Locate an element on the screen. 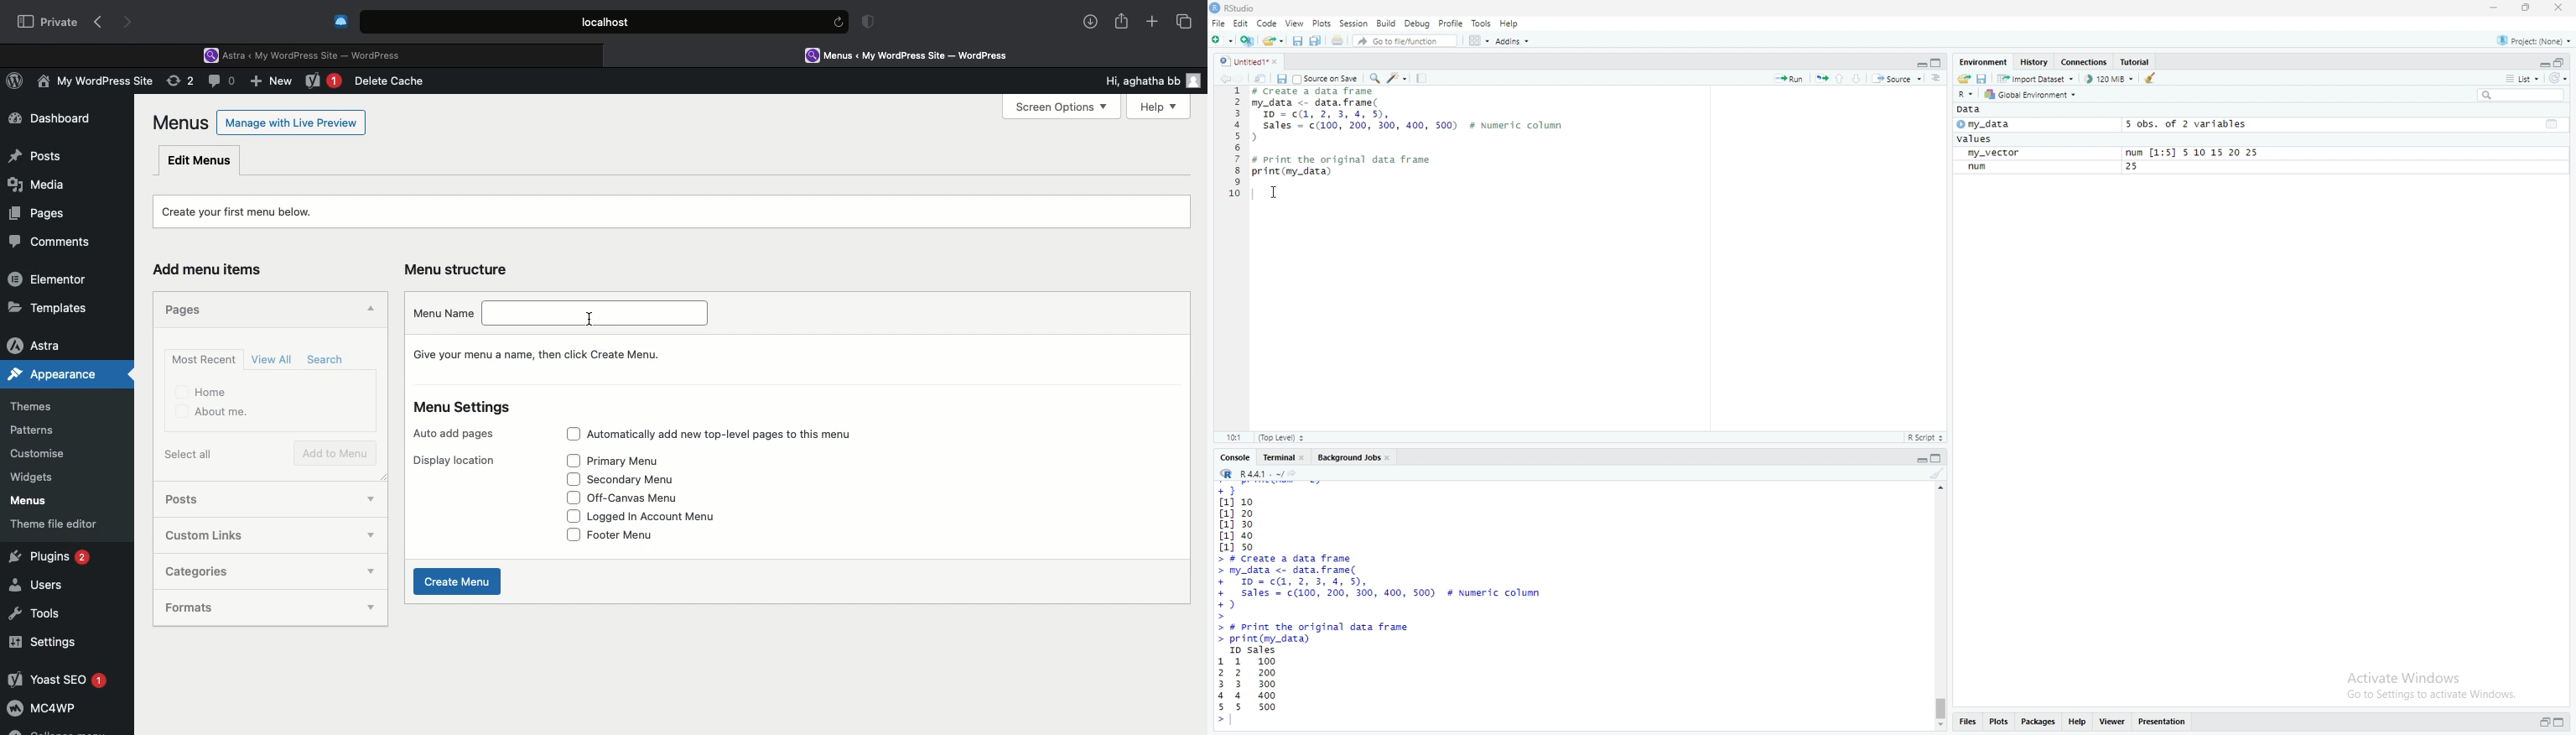  serial number is located at coordinates (1232, 146).